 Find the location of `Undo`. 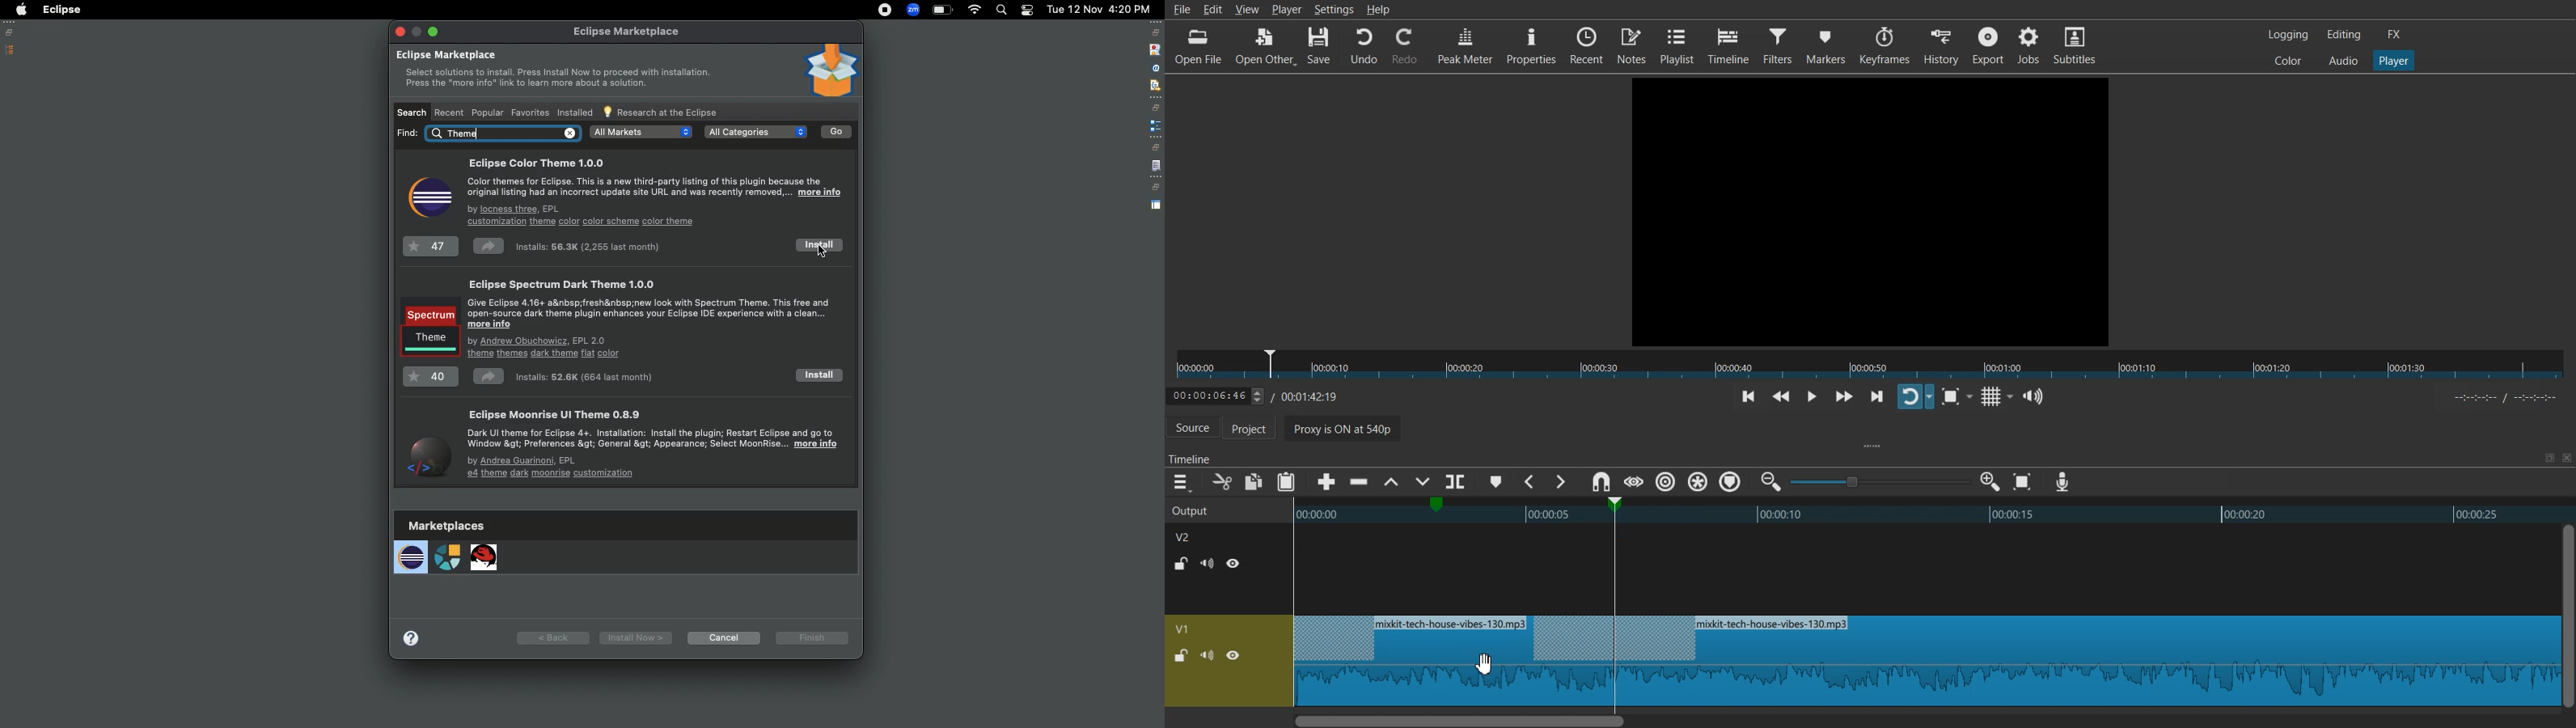

Undo is located at coordinates (1364, 46).